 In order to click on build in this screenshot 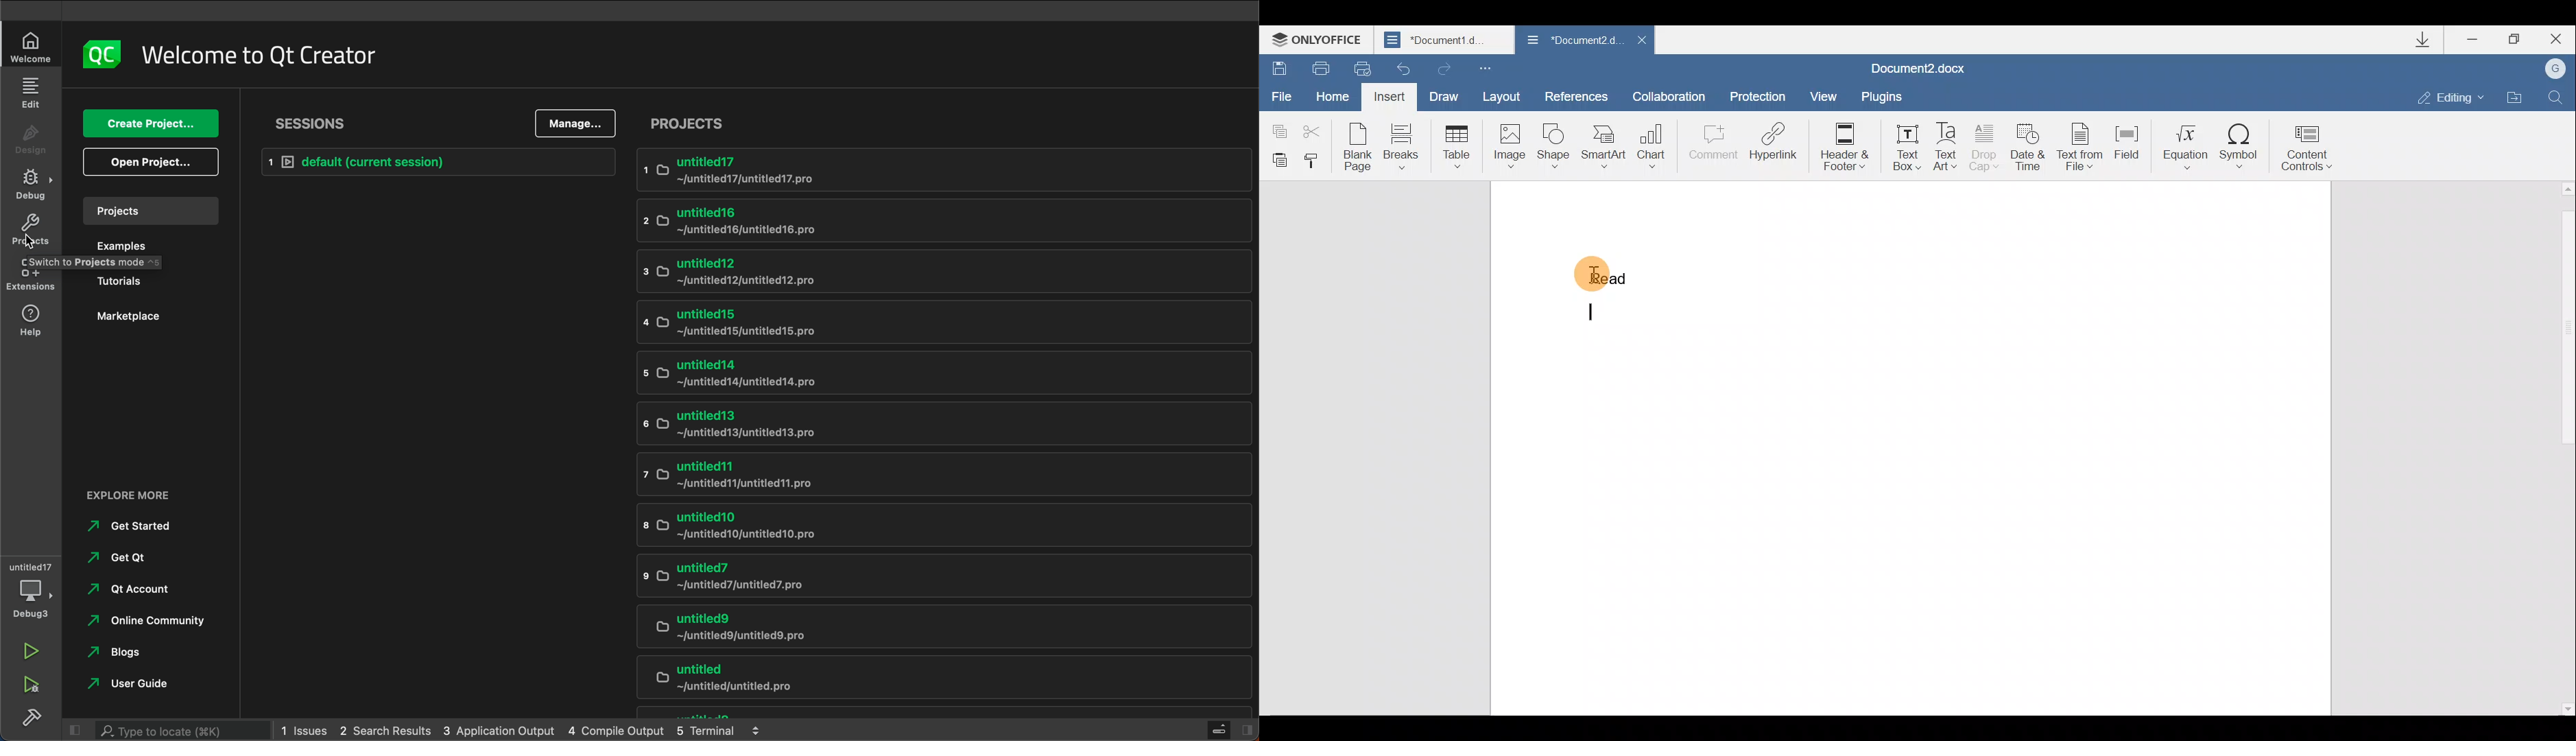, I will do `click(34, 718)`.